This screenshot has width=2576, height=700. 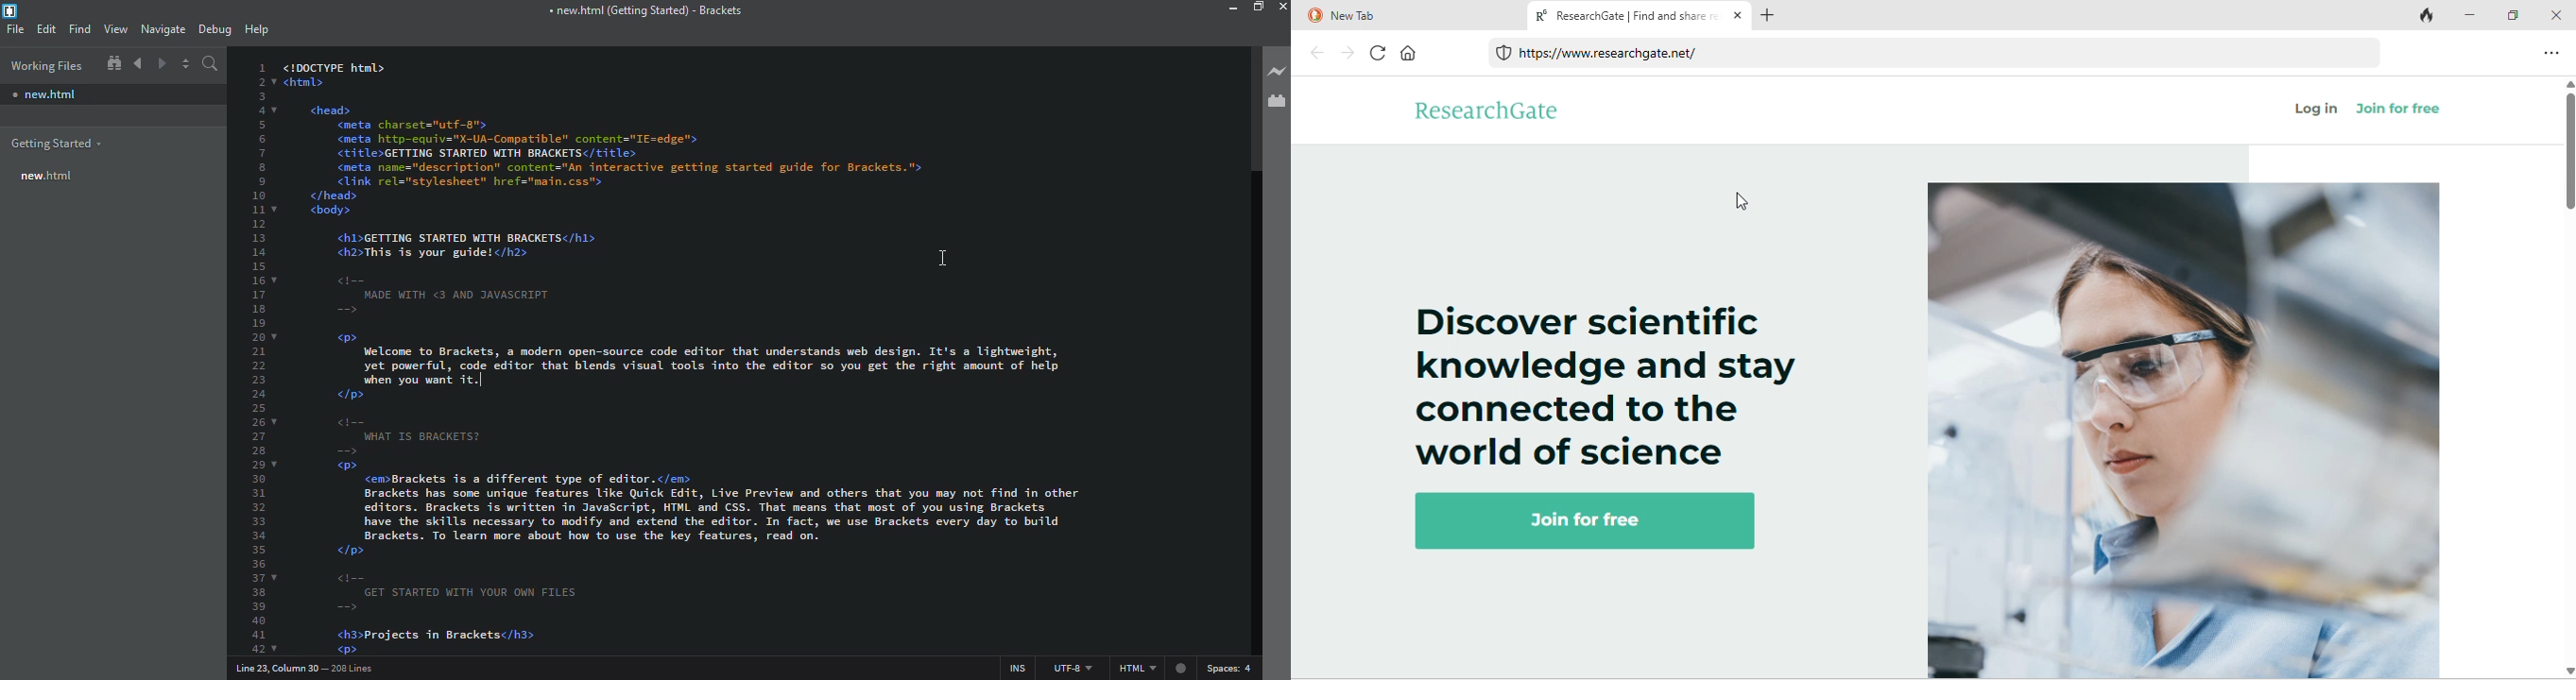 What do you see at coordinates (138, 63) in the screenshot?
I see `navigate back` at bounding box center [138, 63].